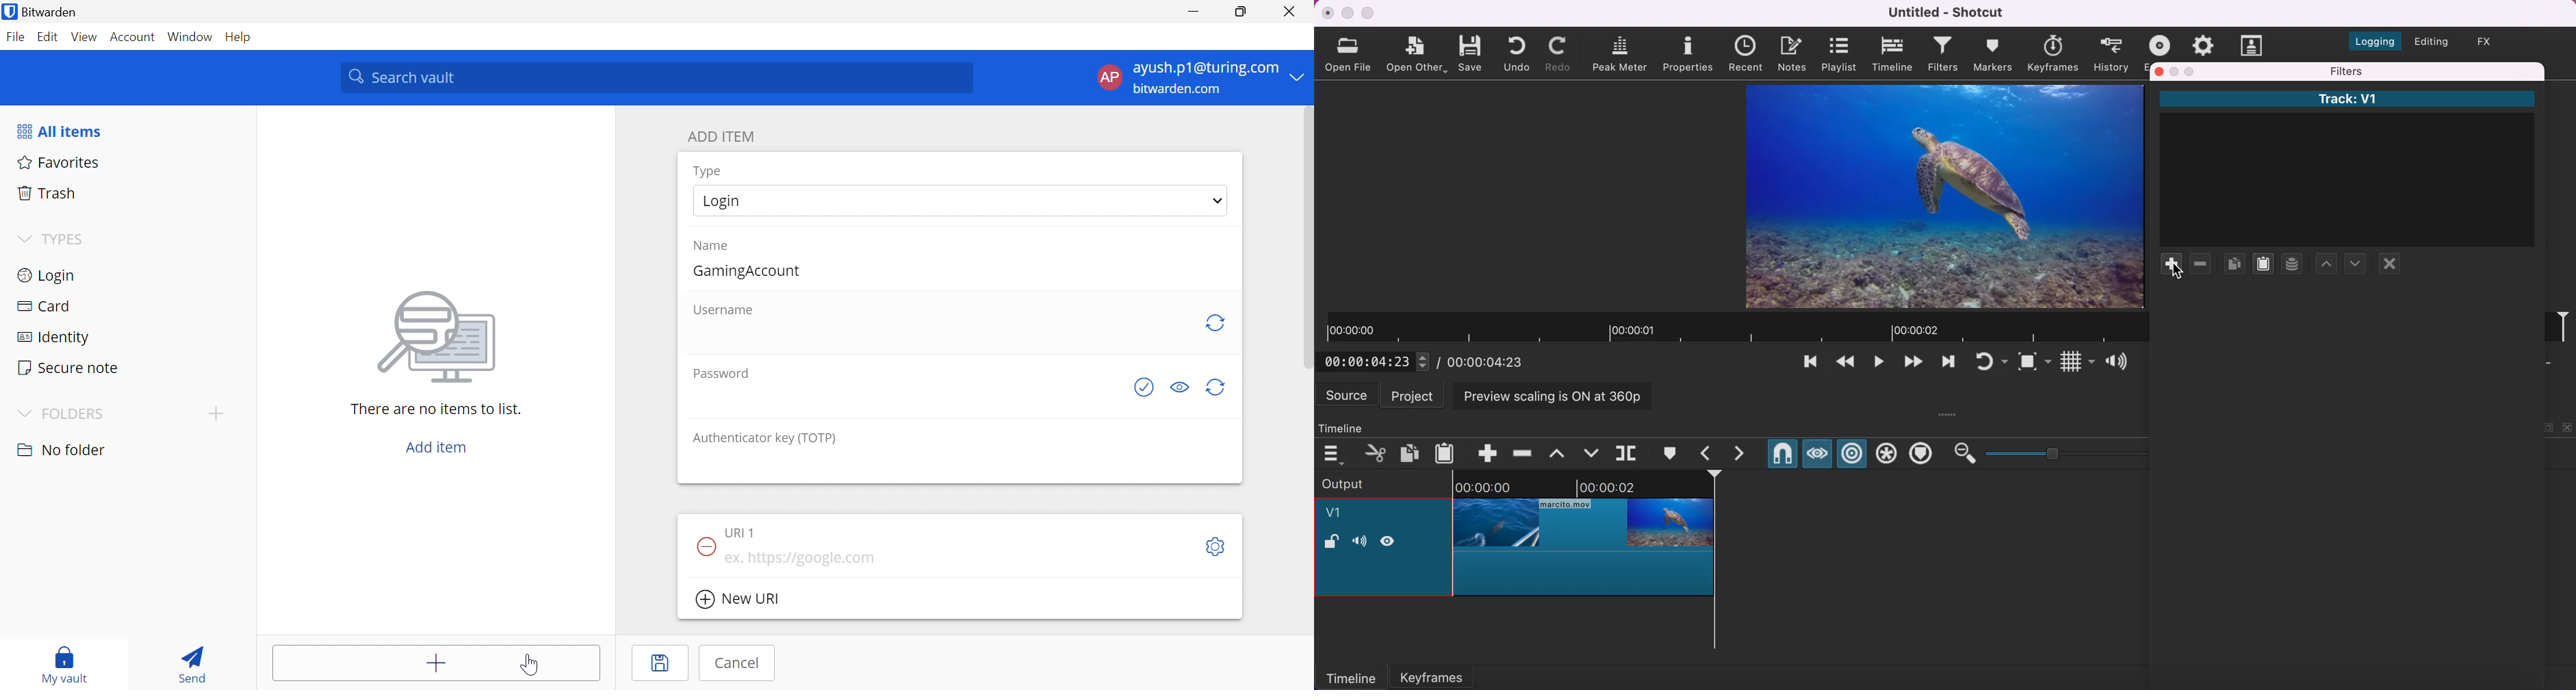 The height and width of the screenshot is (700, 2576). Describe the element at coordinates (1622, 54) in the screenshot. I see `peak meter` at that location.